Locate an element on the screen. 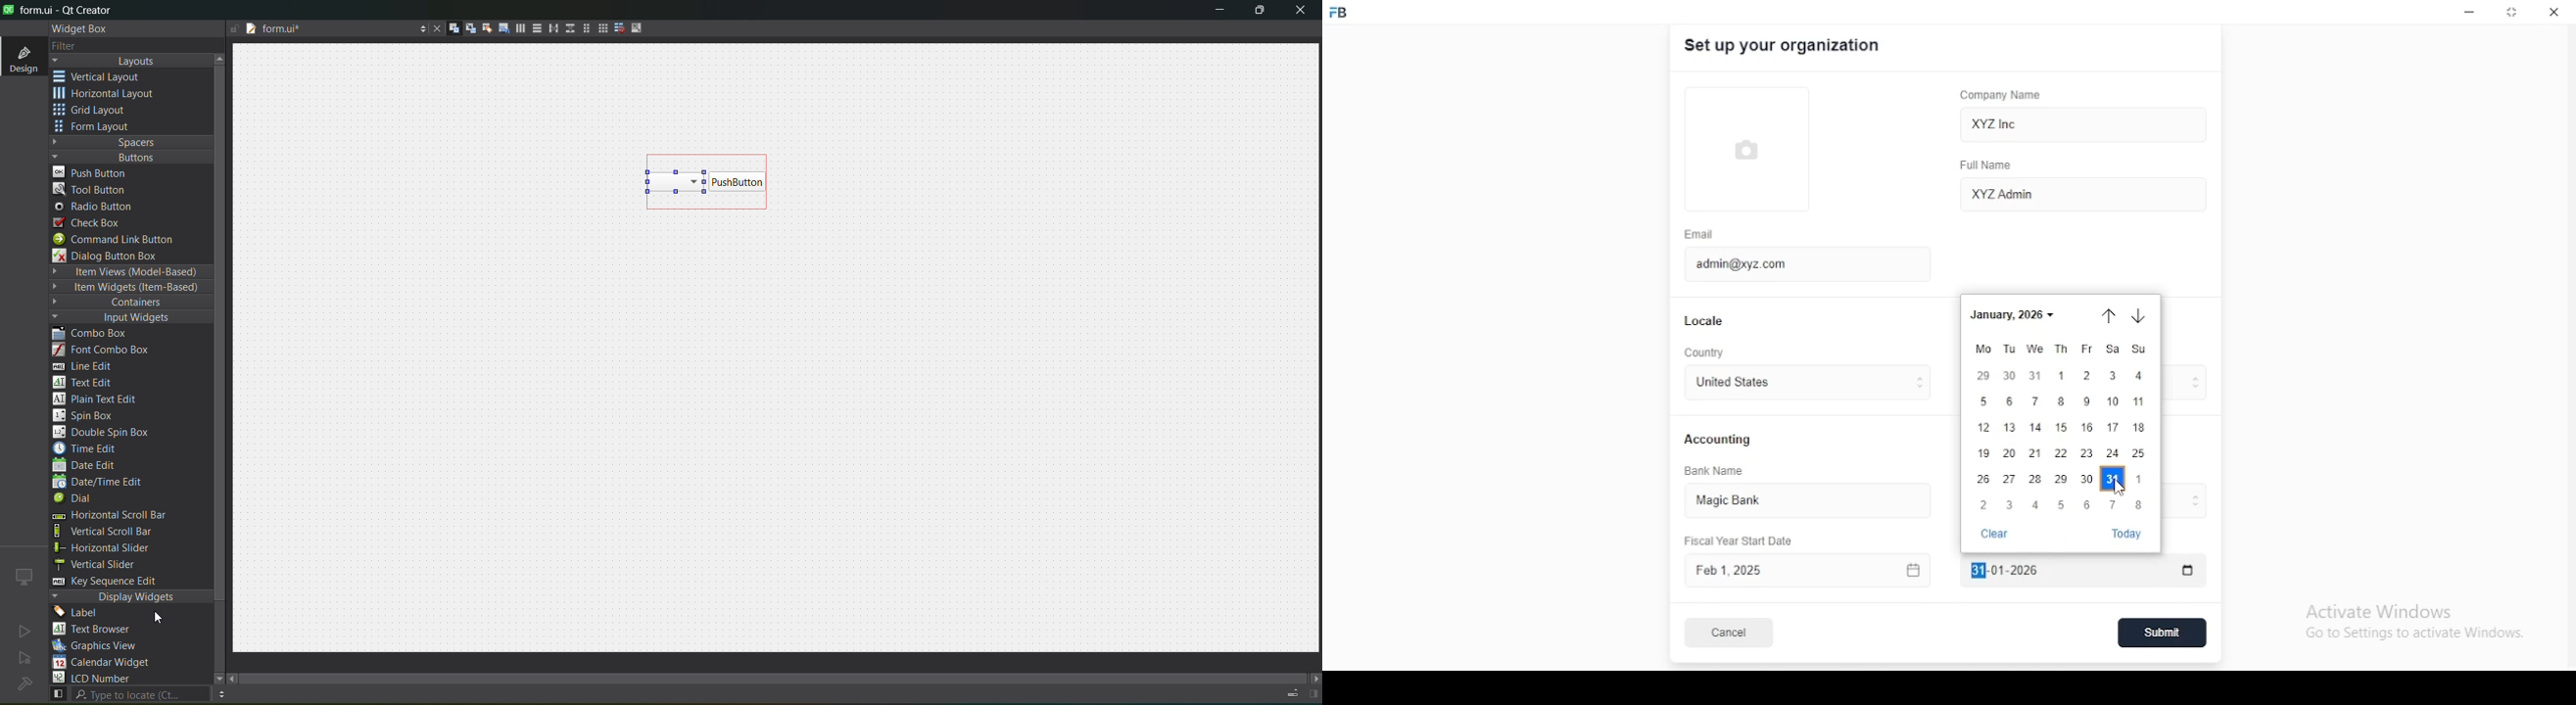 The width and height of the screenshot is (2576, 728). minimize is located at coordinates (2469, 13).